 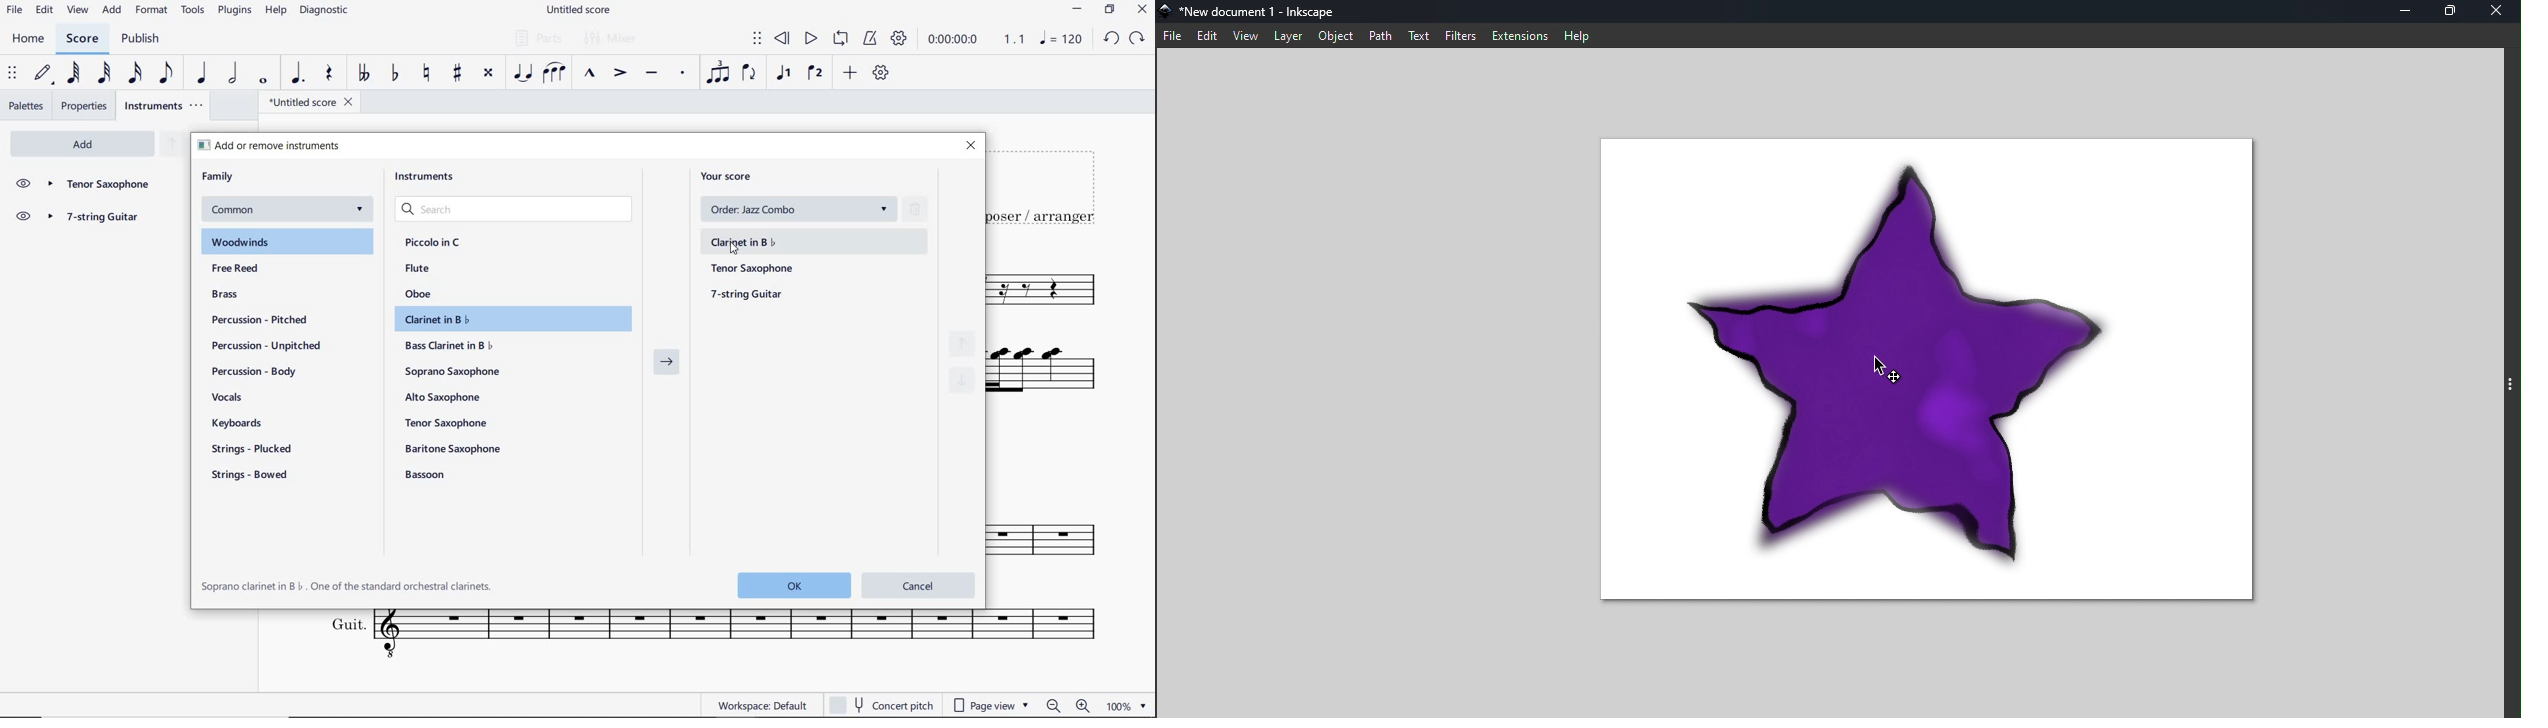 What do you see at coordinates (193, 9) in the screenshot?
I see `TOOLS` at bounding box center [193, 9].